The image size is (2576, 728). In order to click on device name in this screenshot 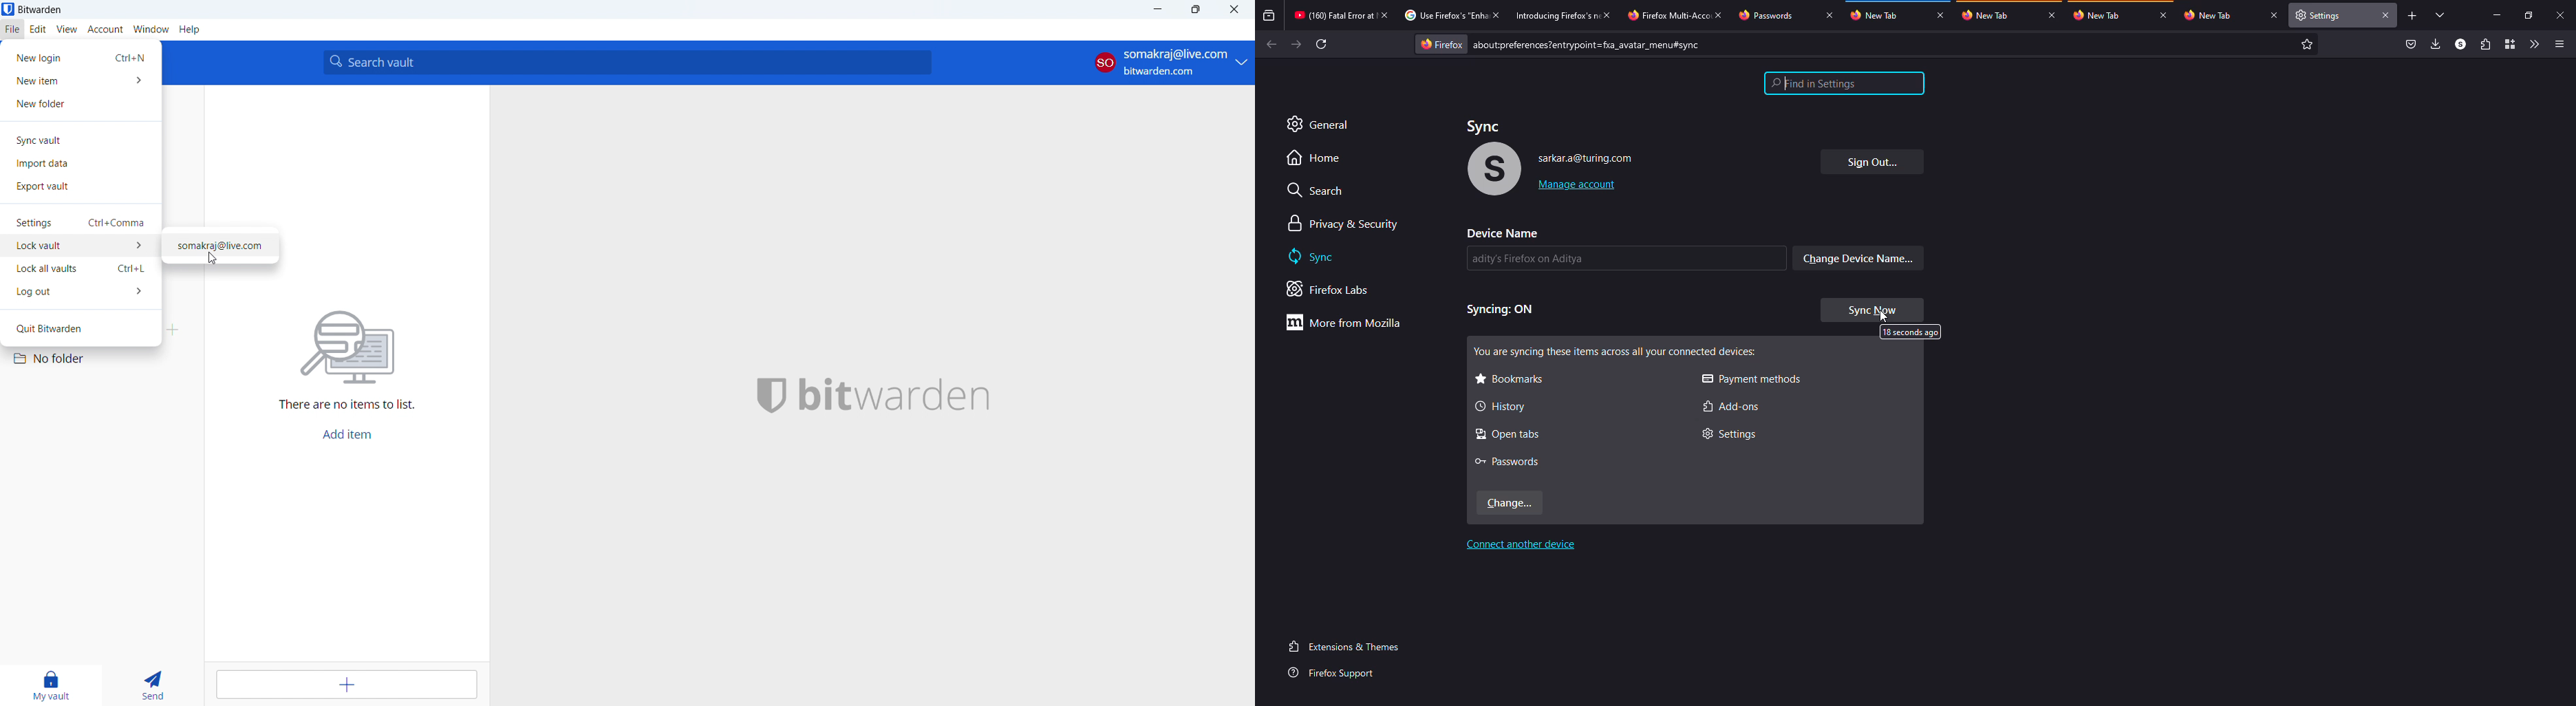, I will do `click(1503, 233)`.